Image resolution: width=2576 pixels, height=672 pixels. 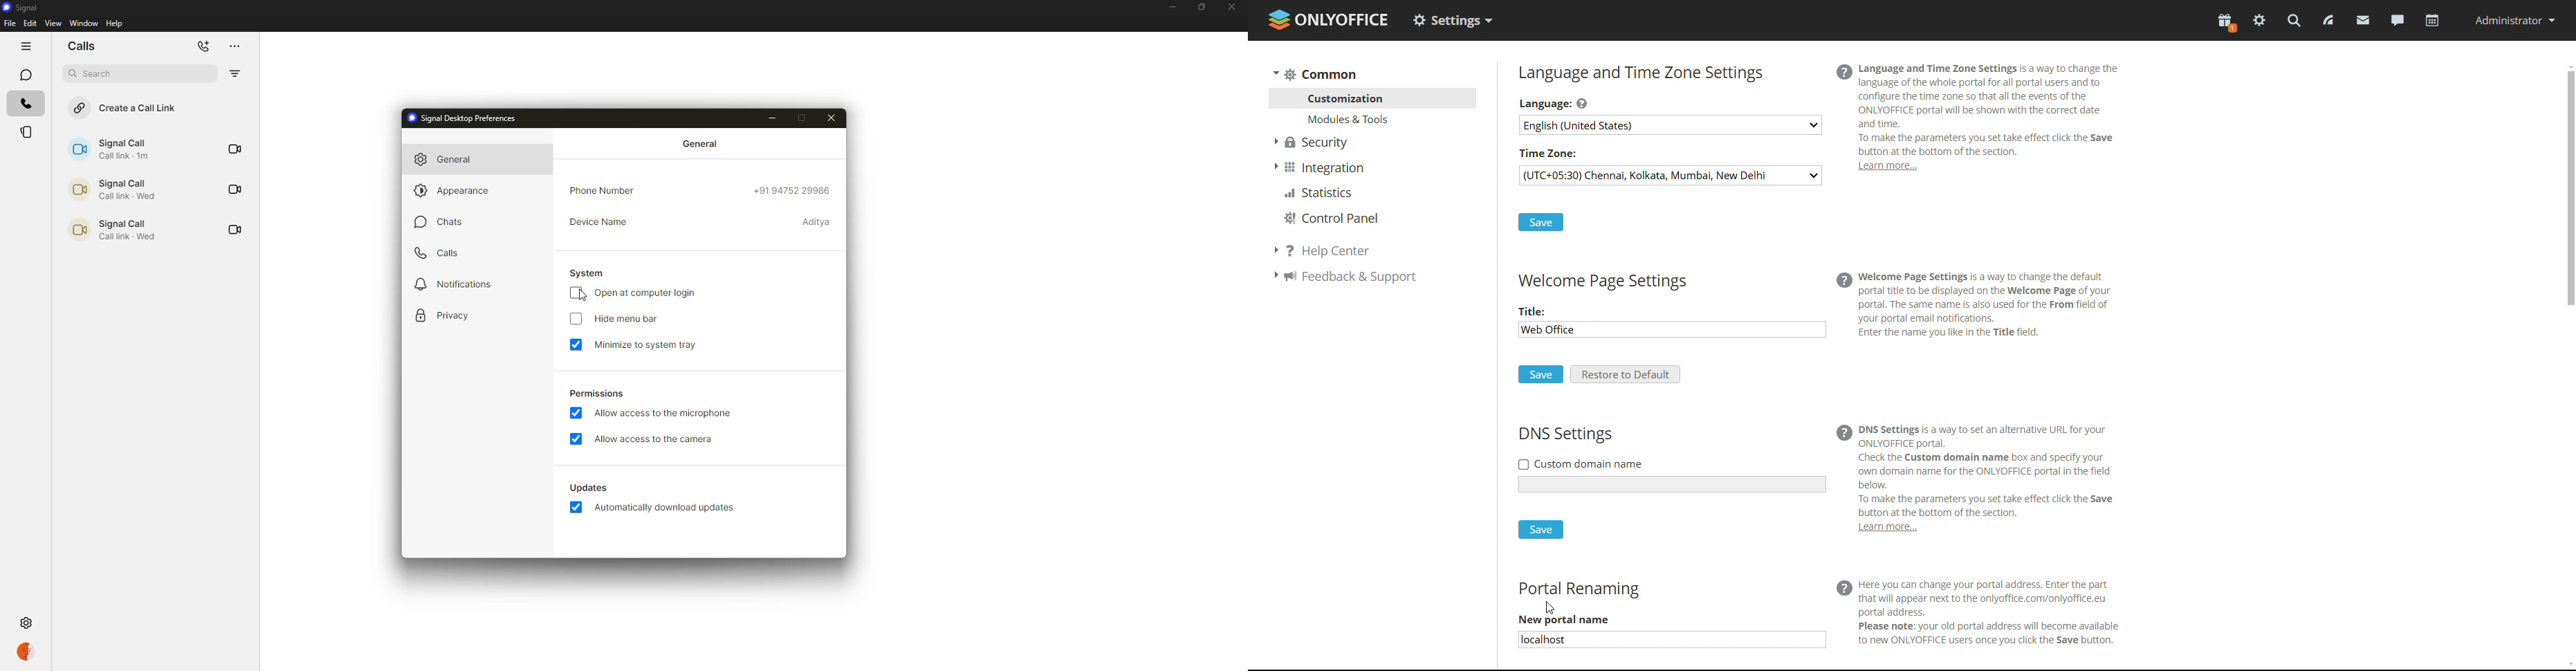 What do you see at coordinates (234, 189) in the screenshot?
I see `video` at bounding box center [234, 189].